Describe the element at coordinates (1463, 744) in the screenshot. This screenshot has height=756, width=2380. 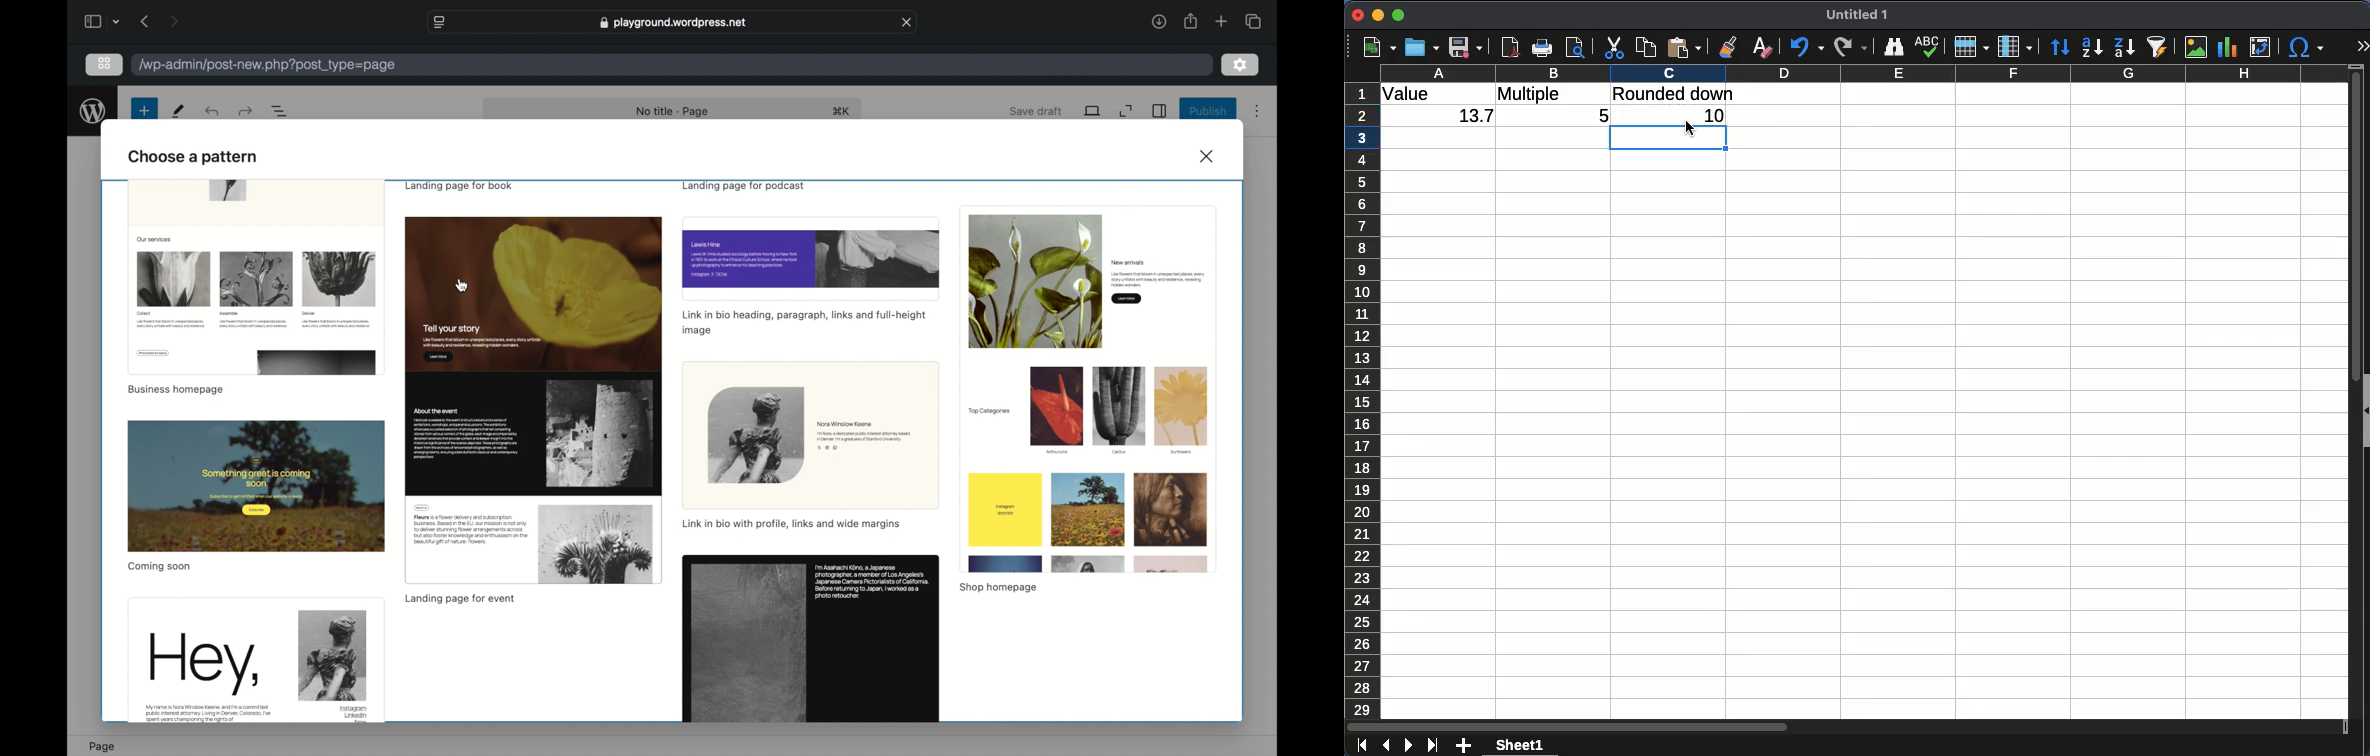
I see `add sheet` at that location.